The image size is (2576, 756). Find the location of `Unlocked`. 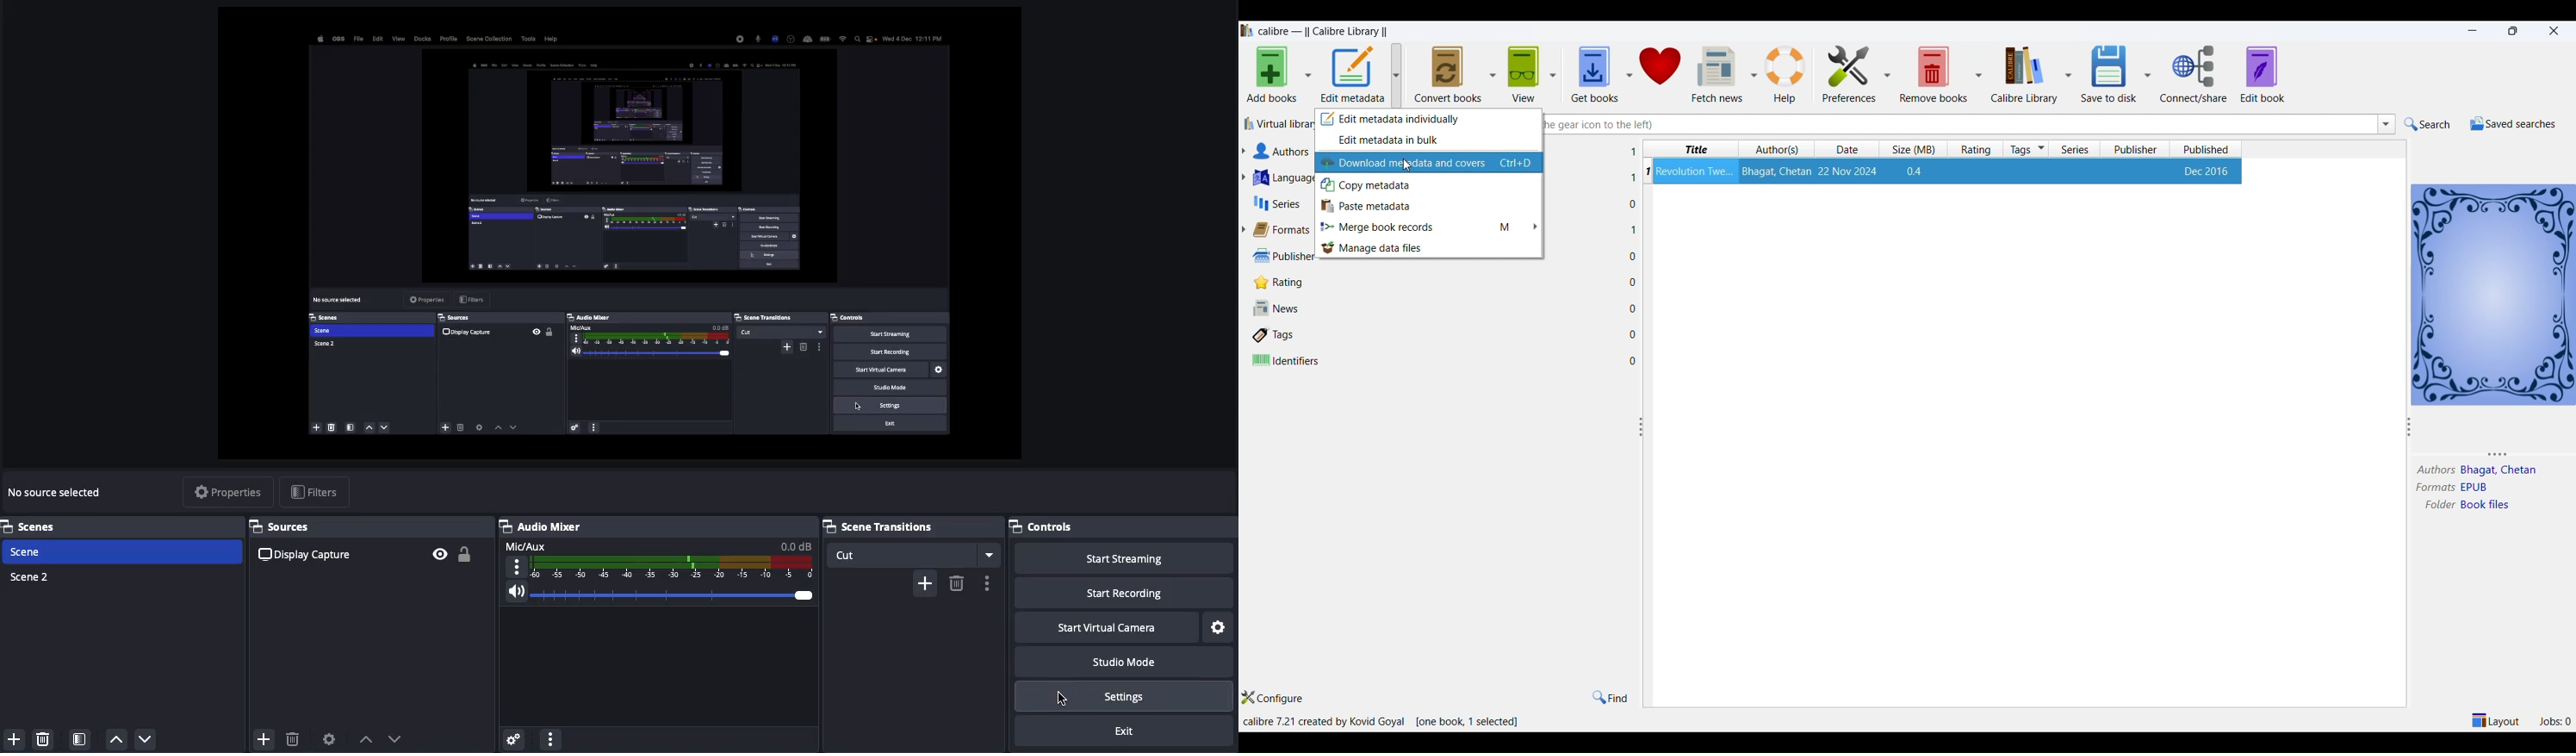

Unlocked is located at coordinates (466, 552).